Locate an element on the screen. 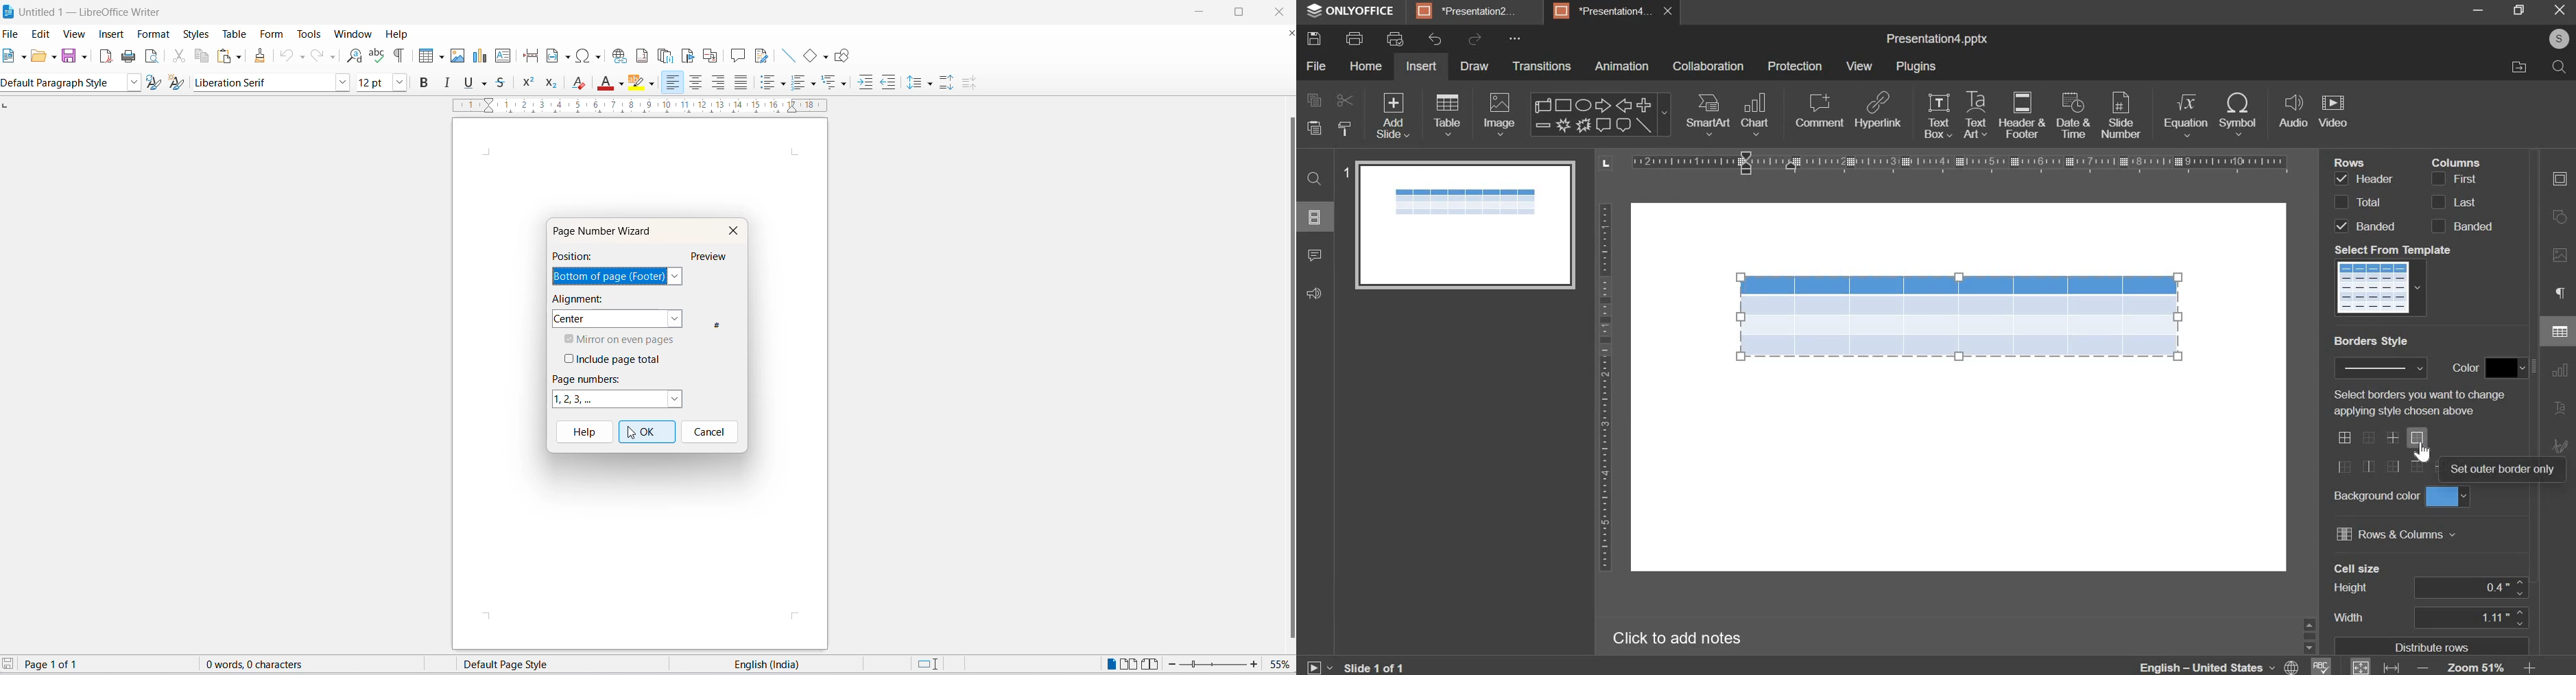  open options is located at coordinates (54, 58).